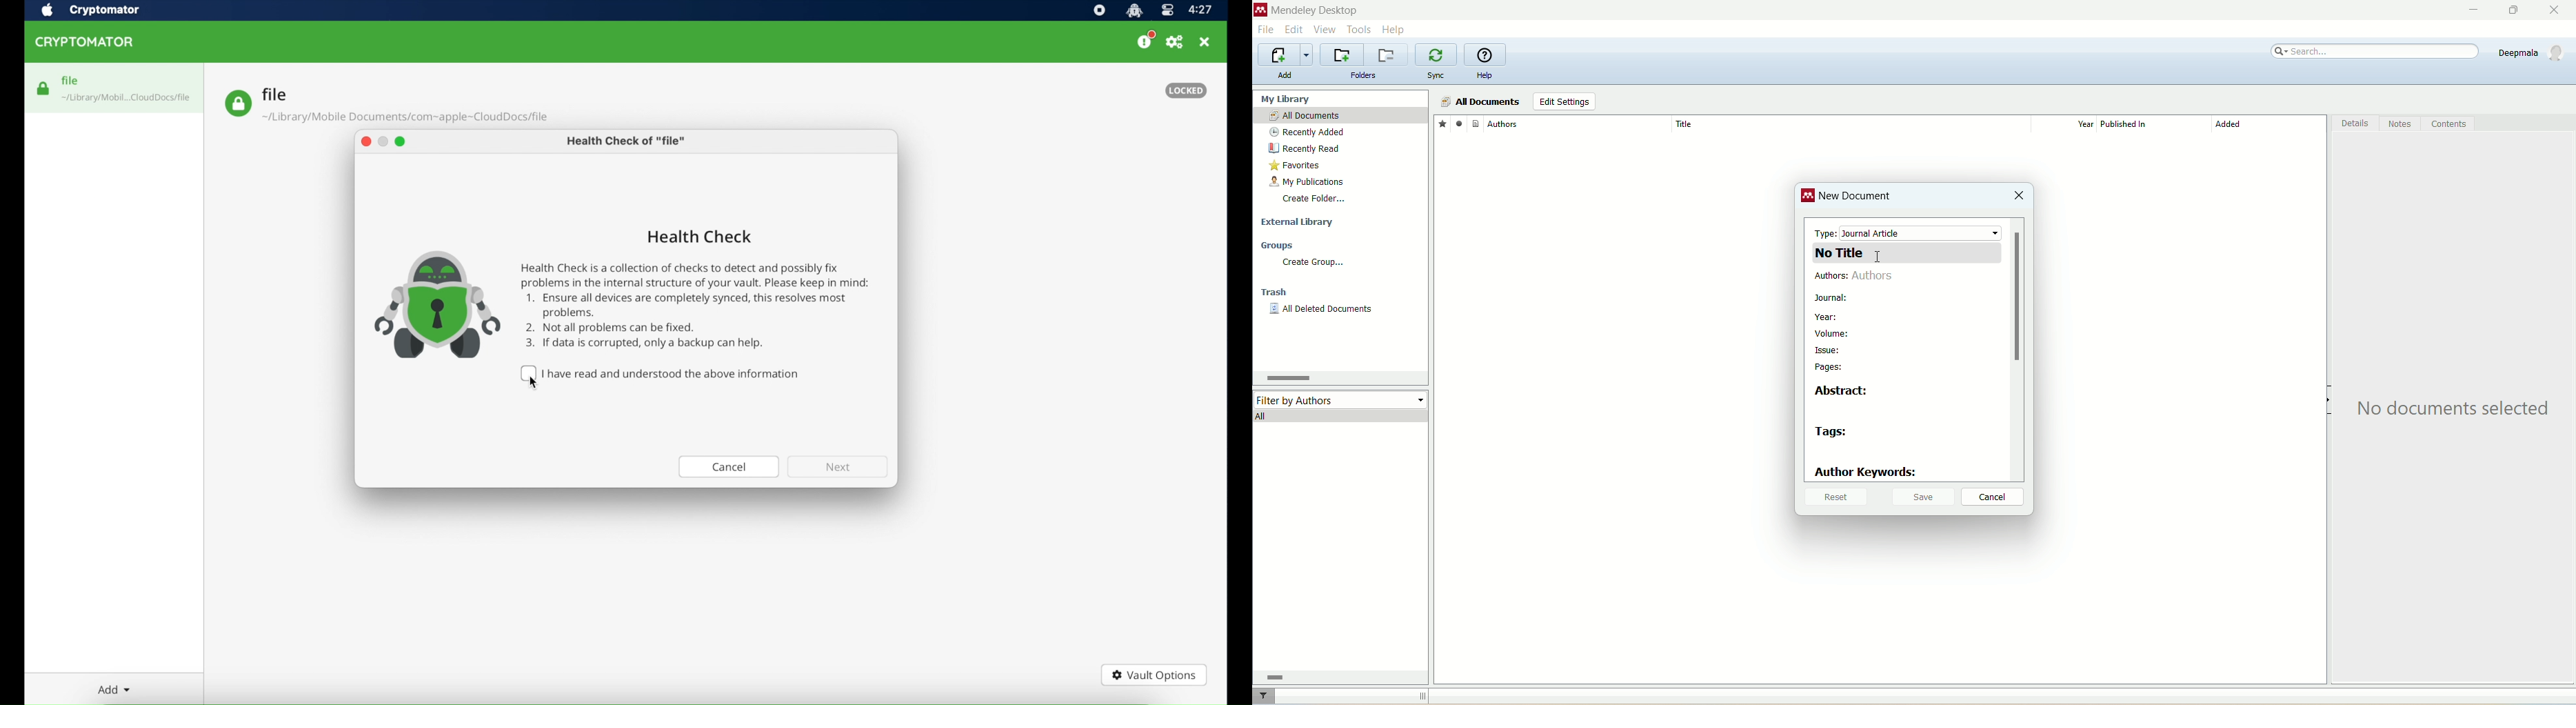 This screenshot has height=728, width=2576. I want to click on pages, so click(1831, 368).